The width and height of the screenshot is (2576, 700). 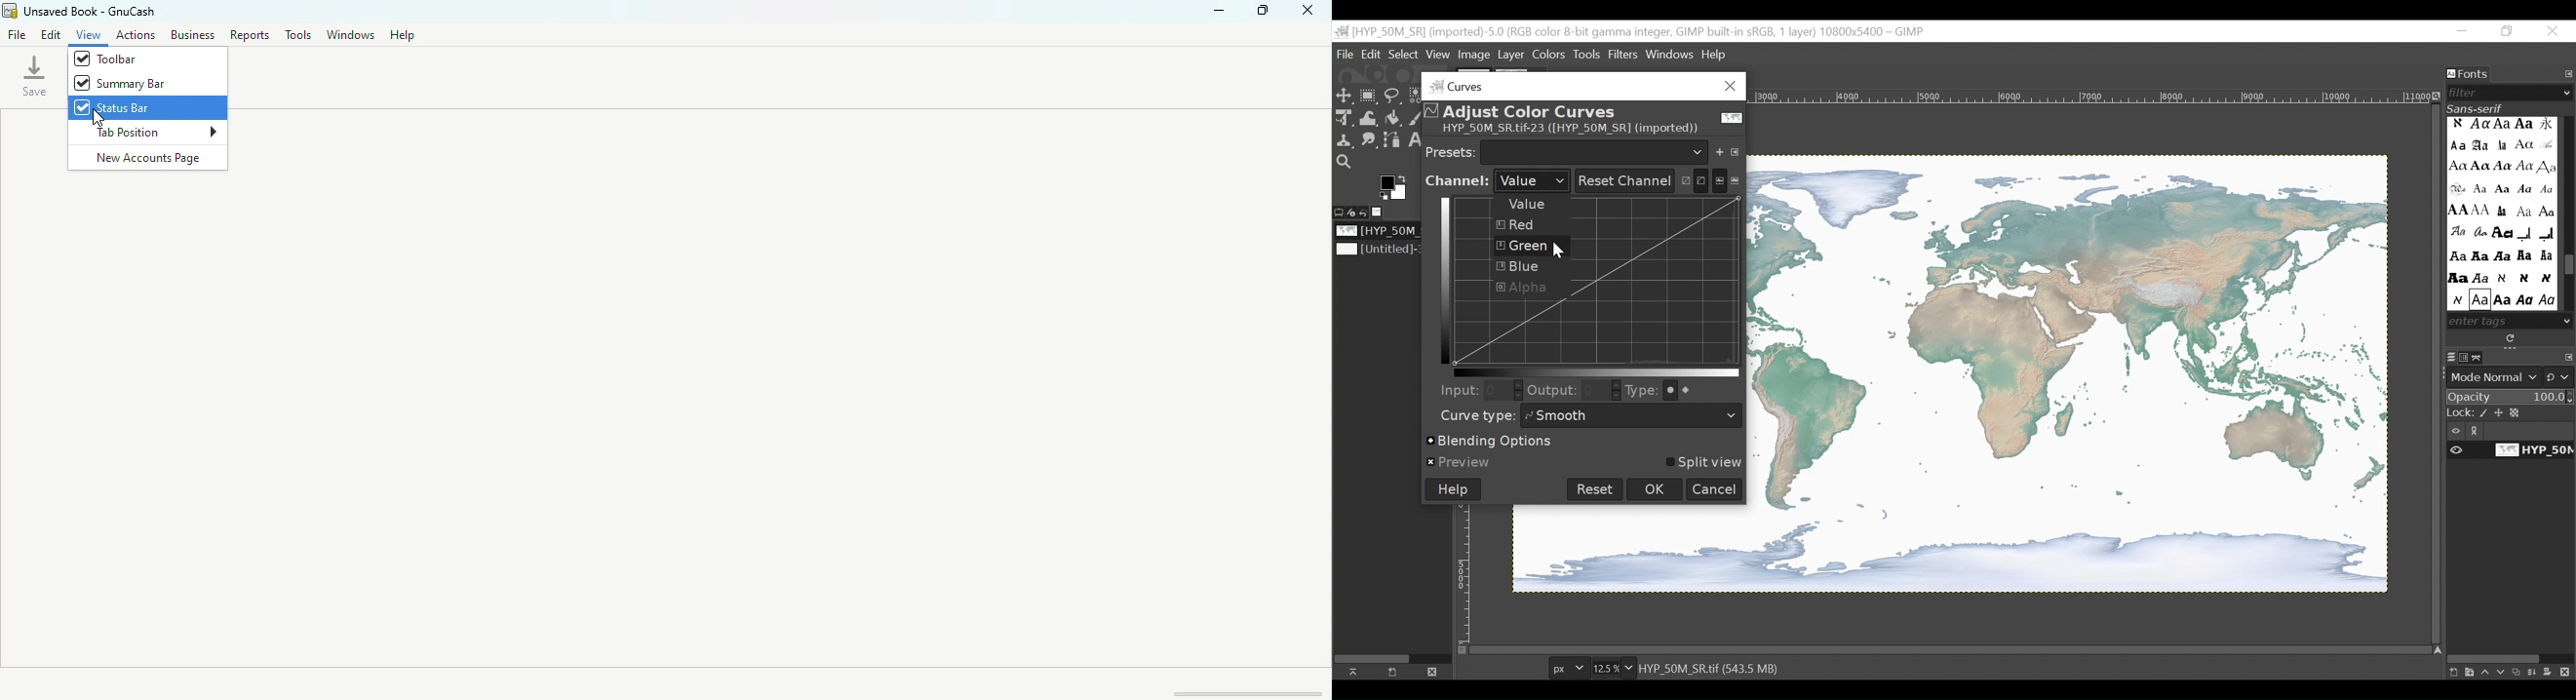 What do you see at coordinates (1522, 265) in the screenshot?
I see `Blue` at bounding box center [1522, 265].